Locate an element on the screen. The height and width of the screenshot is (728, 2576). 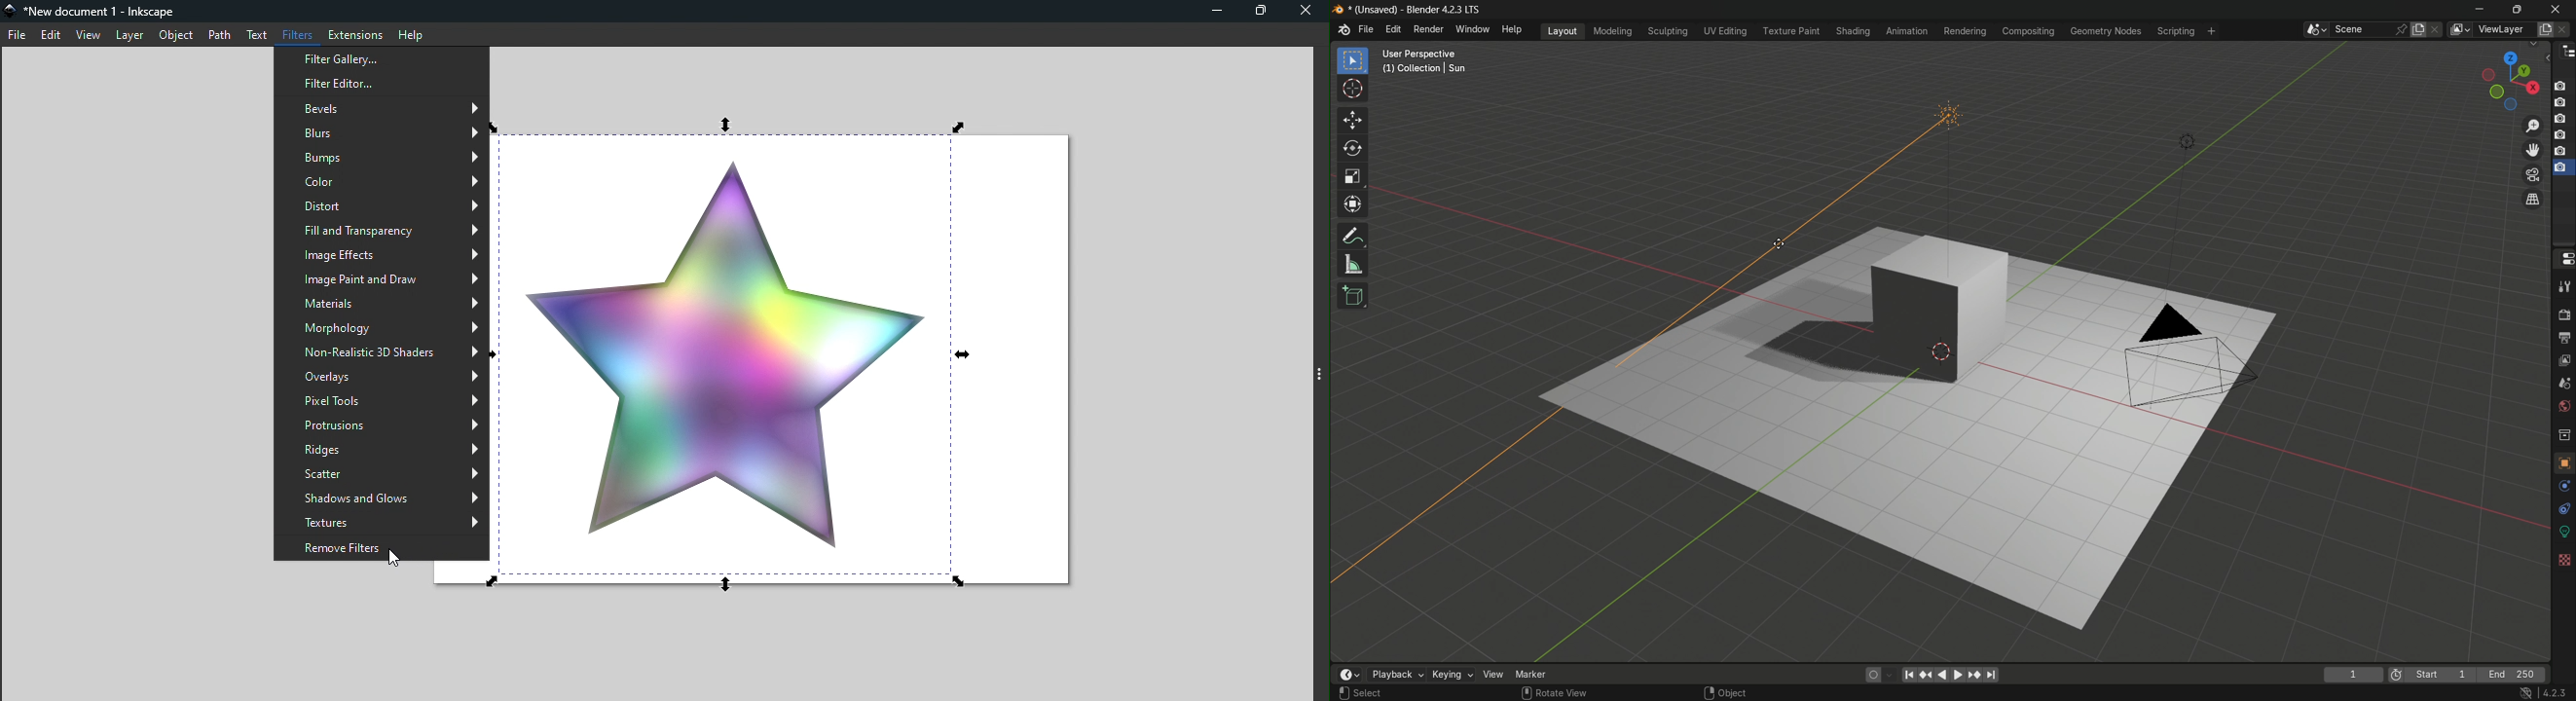
Toggle command panel is located at coordinates (1320, 368).